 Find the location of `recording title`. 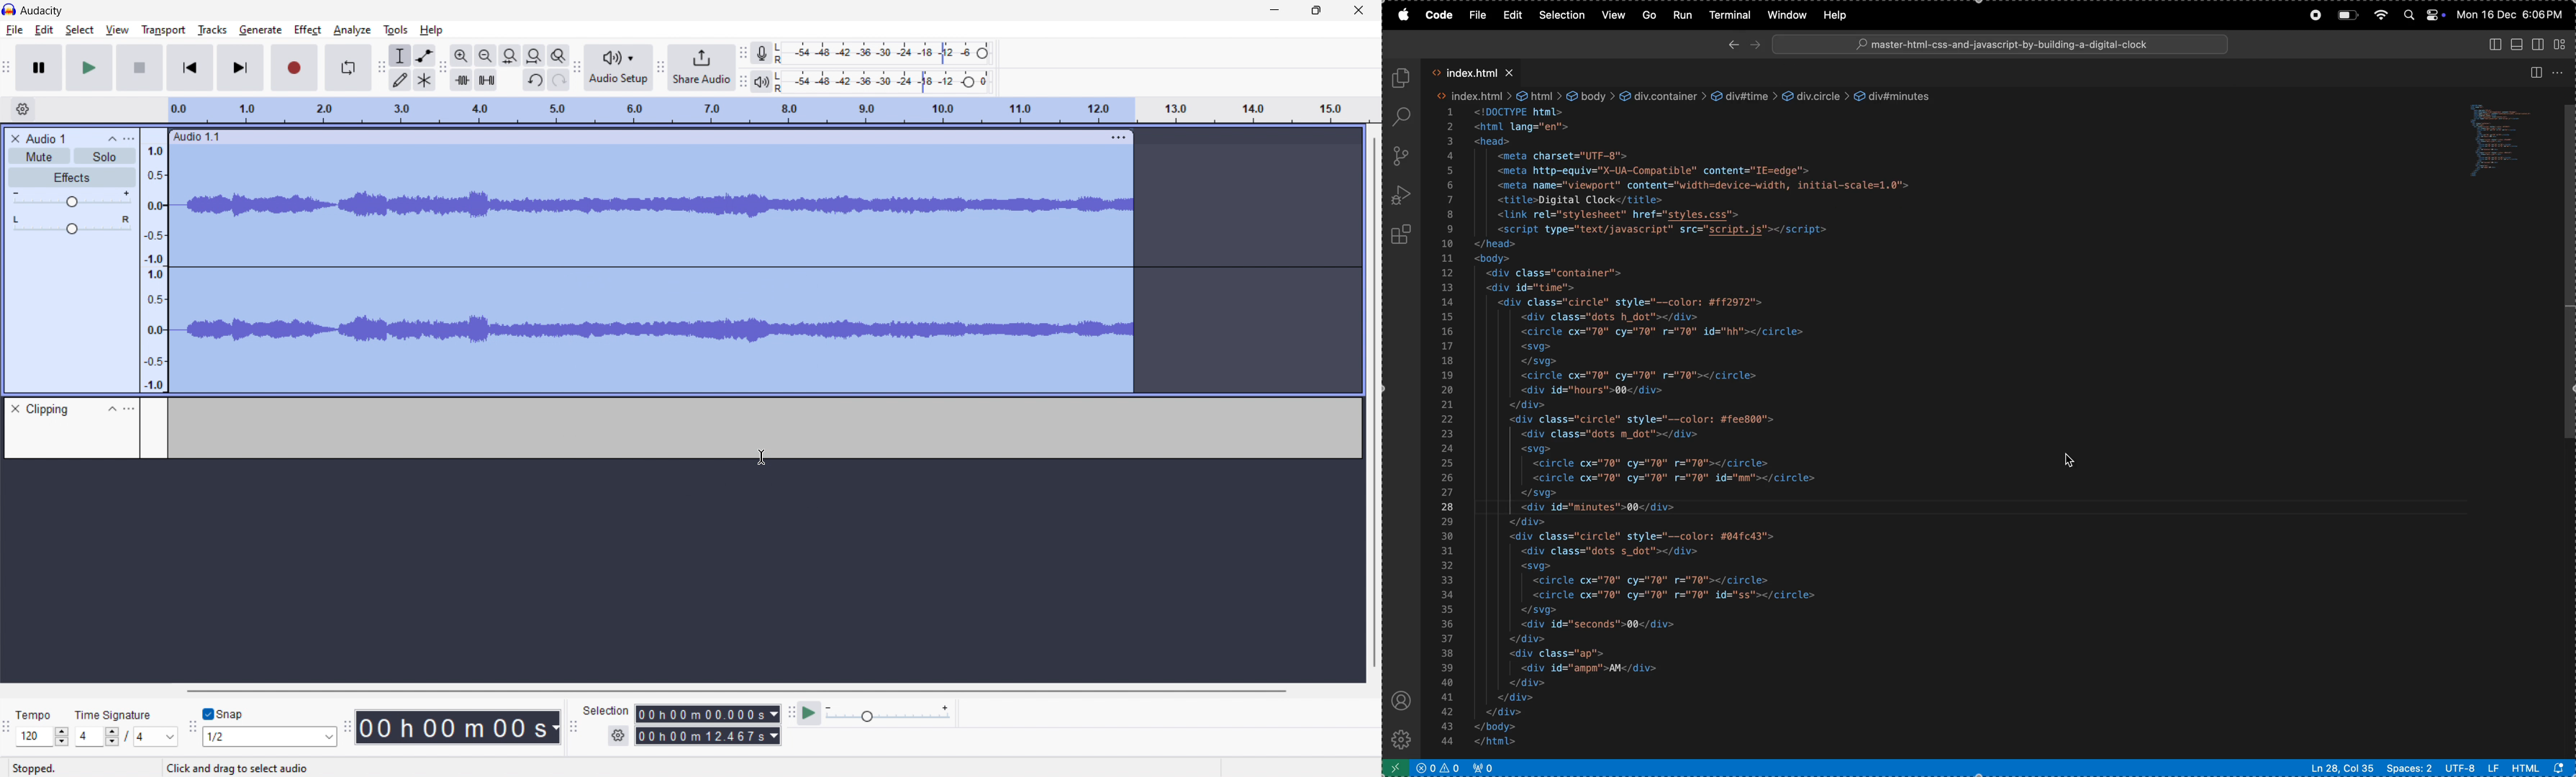

recording title is located at coordinates (47, 139).